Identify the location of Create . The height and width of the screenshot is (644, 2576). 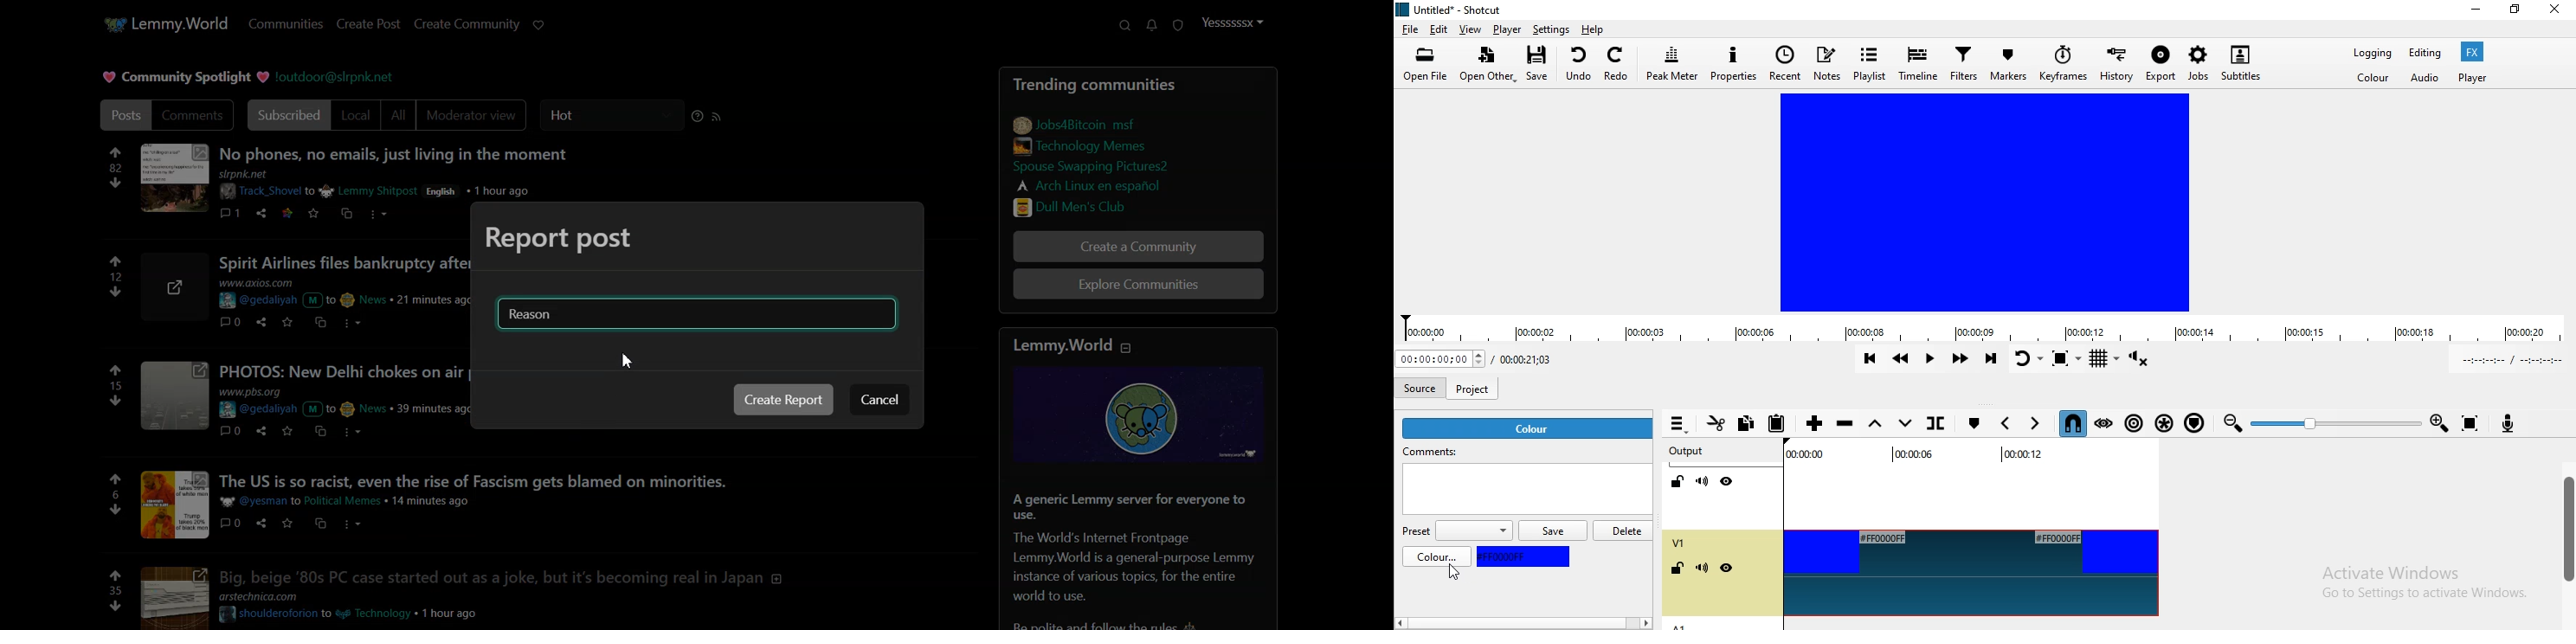
(784, 399).